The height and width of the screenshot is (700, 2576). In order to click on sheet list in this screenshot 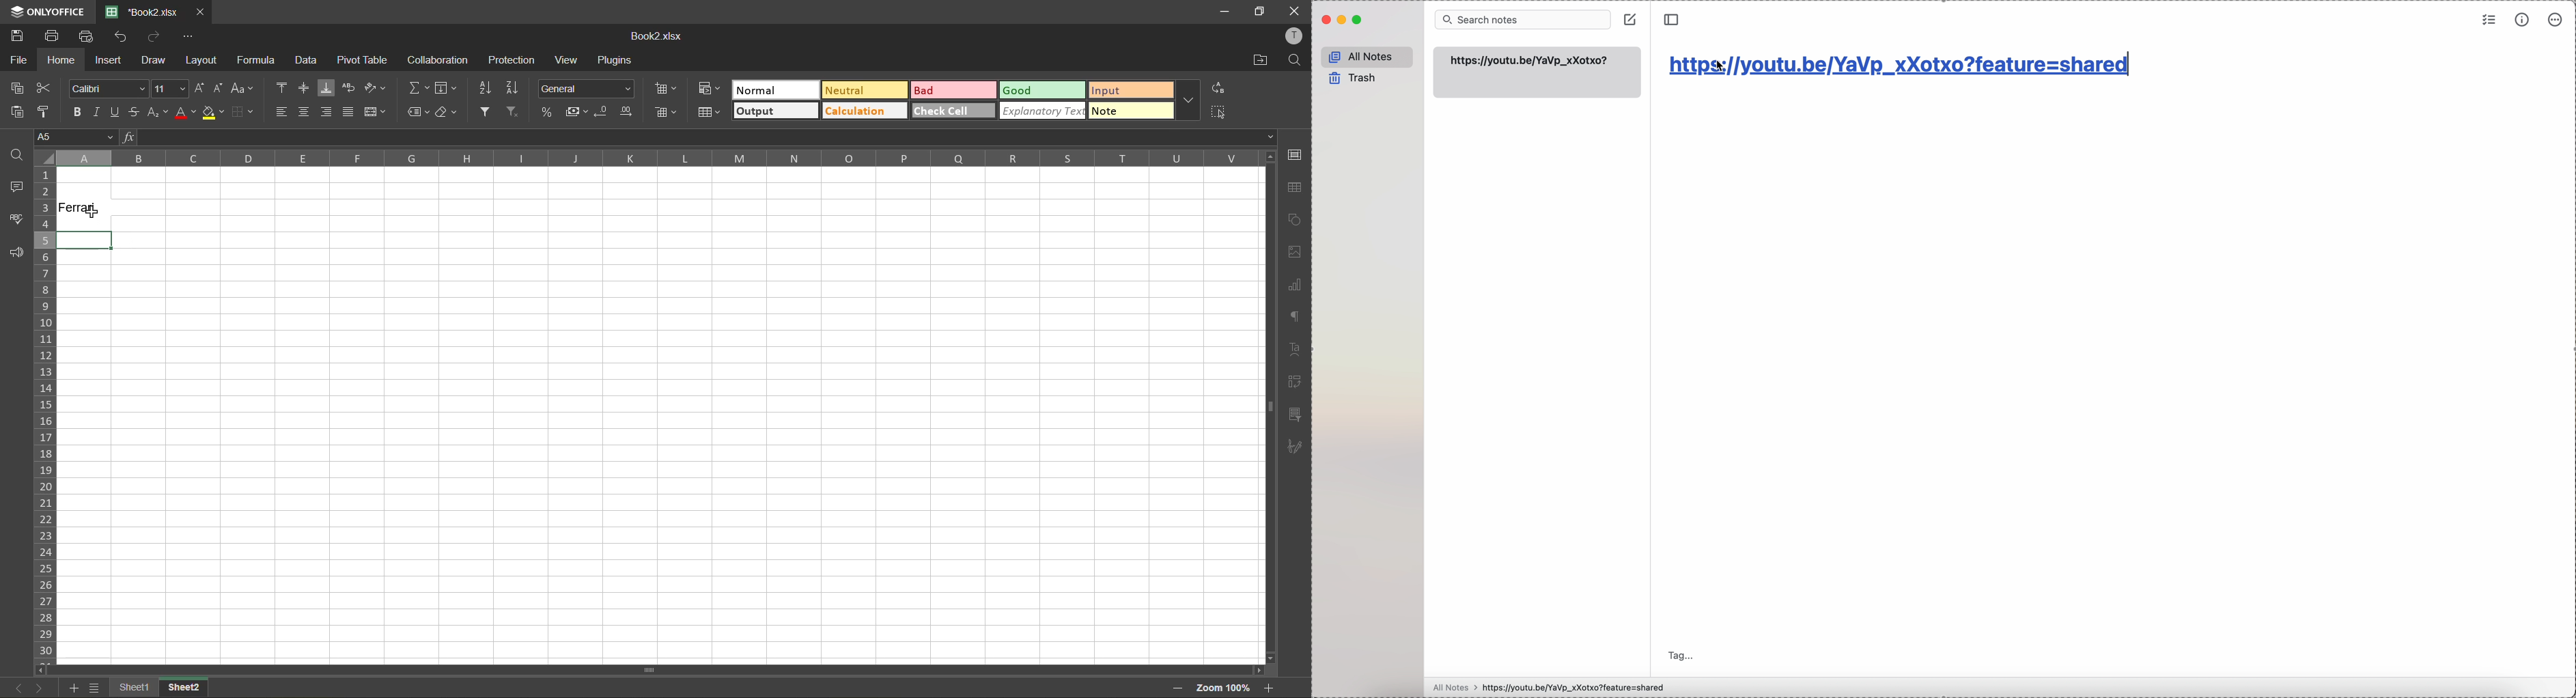, I will do `click(94, 688)`.